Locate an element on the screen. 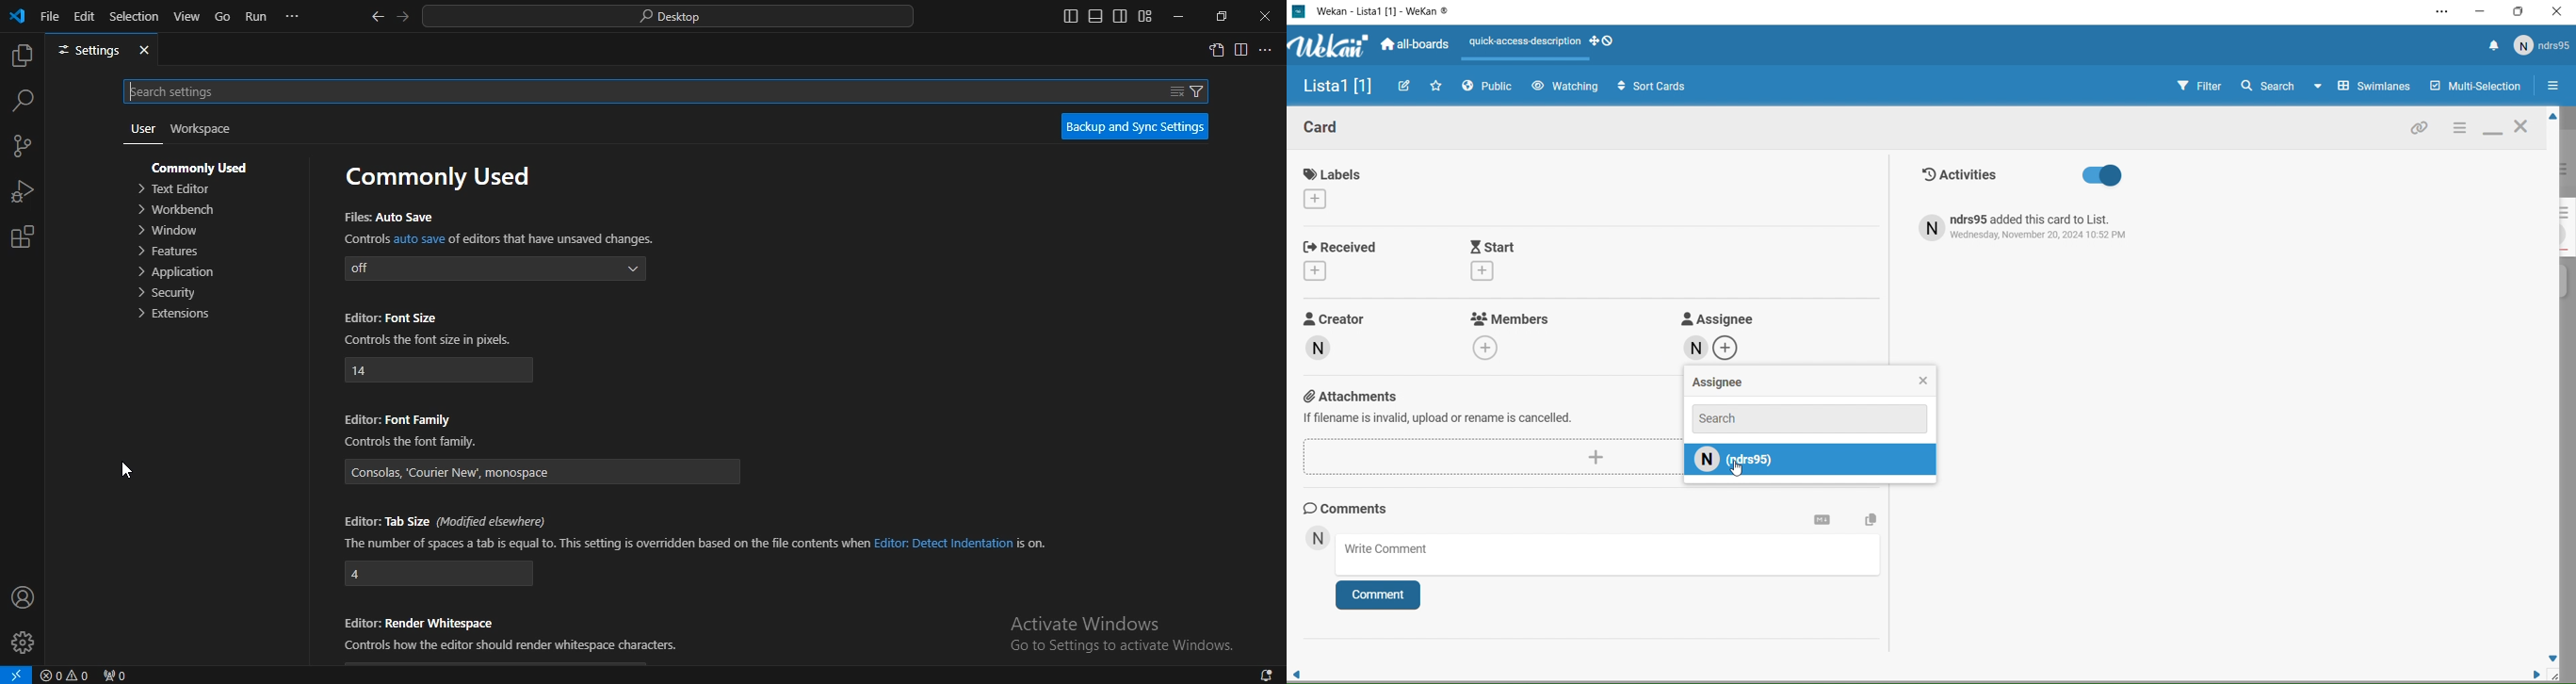 The image size is (2576, 700). settings is located at coordinates (1823, 520).